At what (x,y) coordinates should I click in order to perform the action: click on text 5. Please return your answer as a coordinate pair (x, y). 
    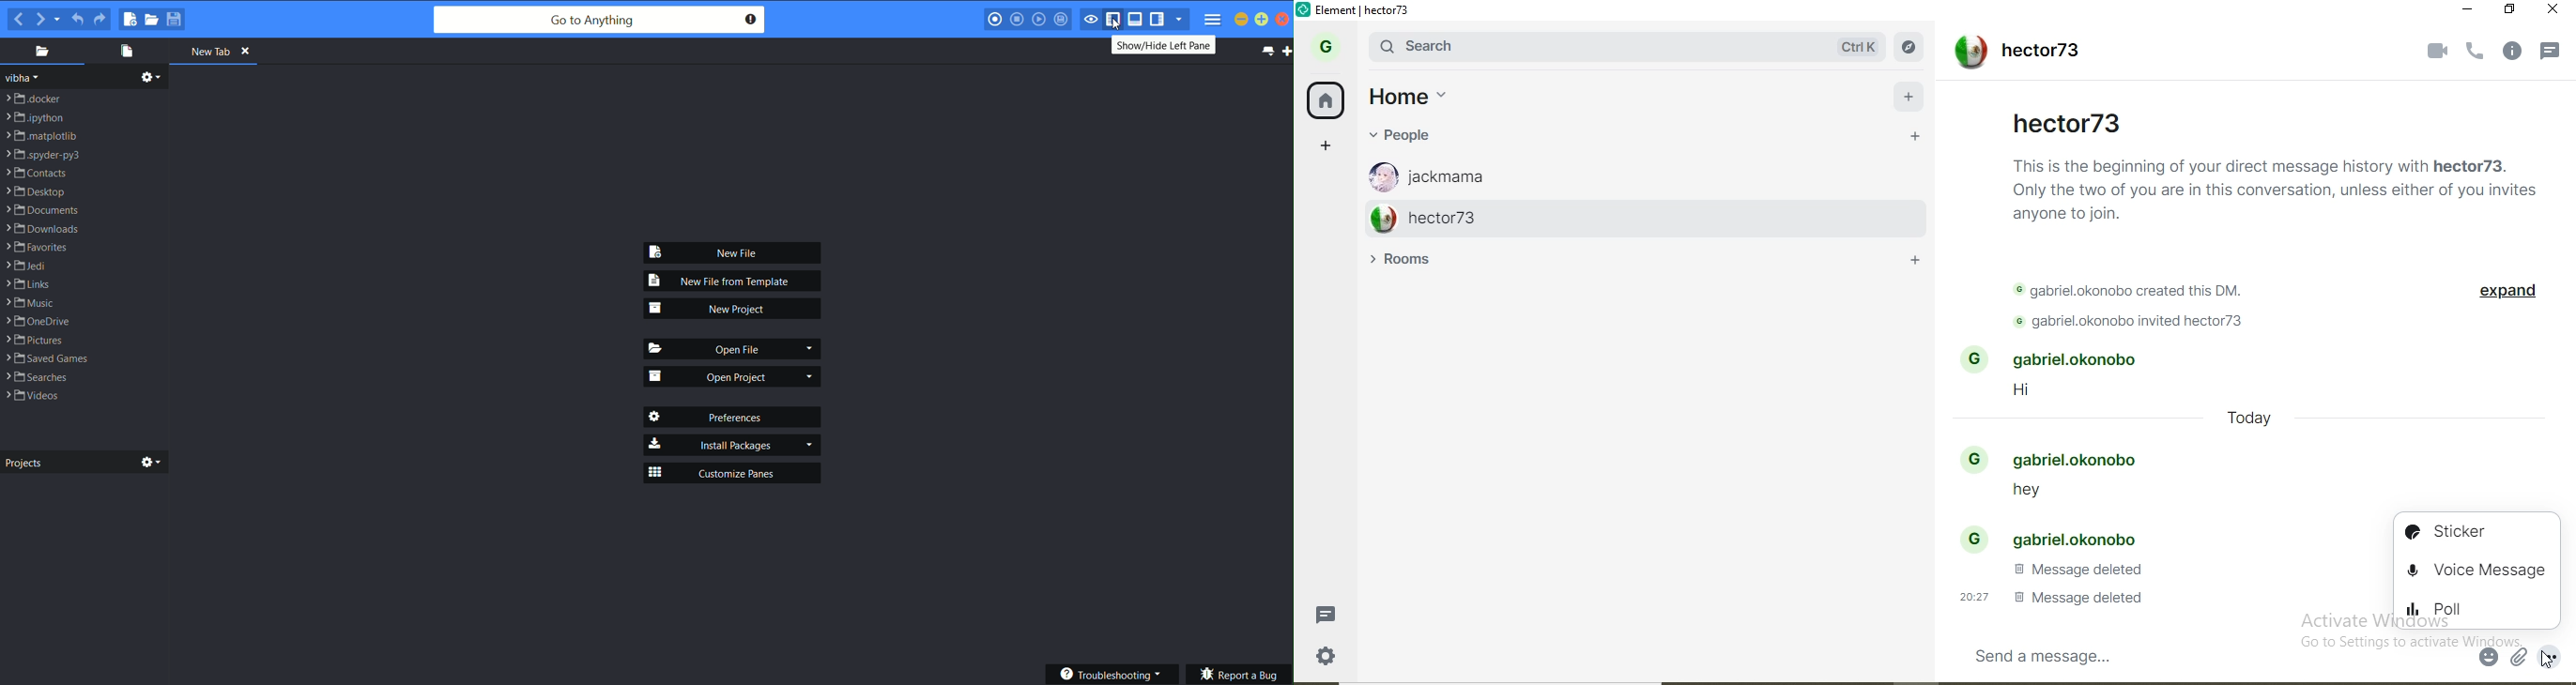
    Looking at the image, I should click on (2046, 597).